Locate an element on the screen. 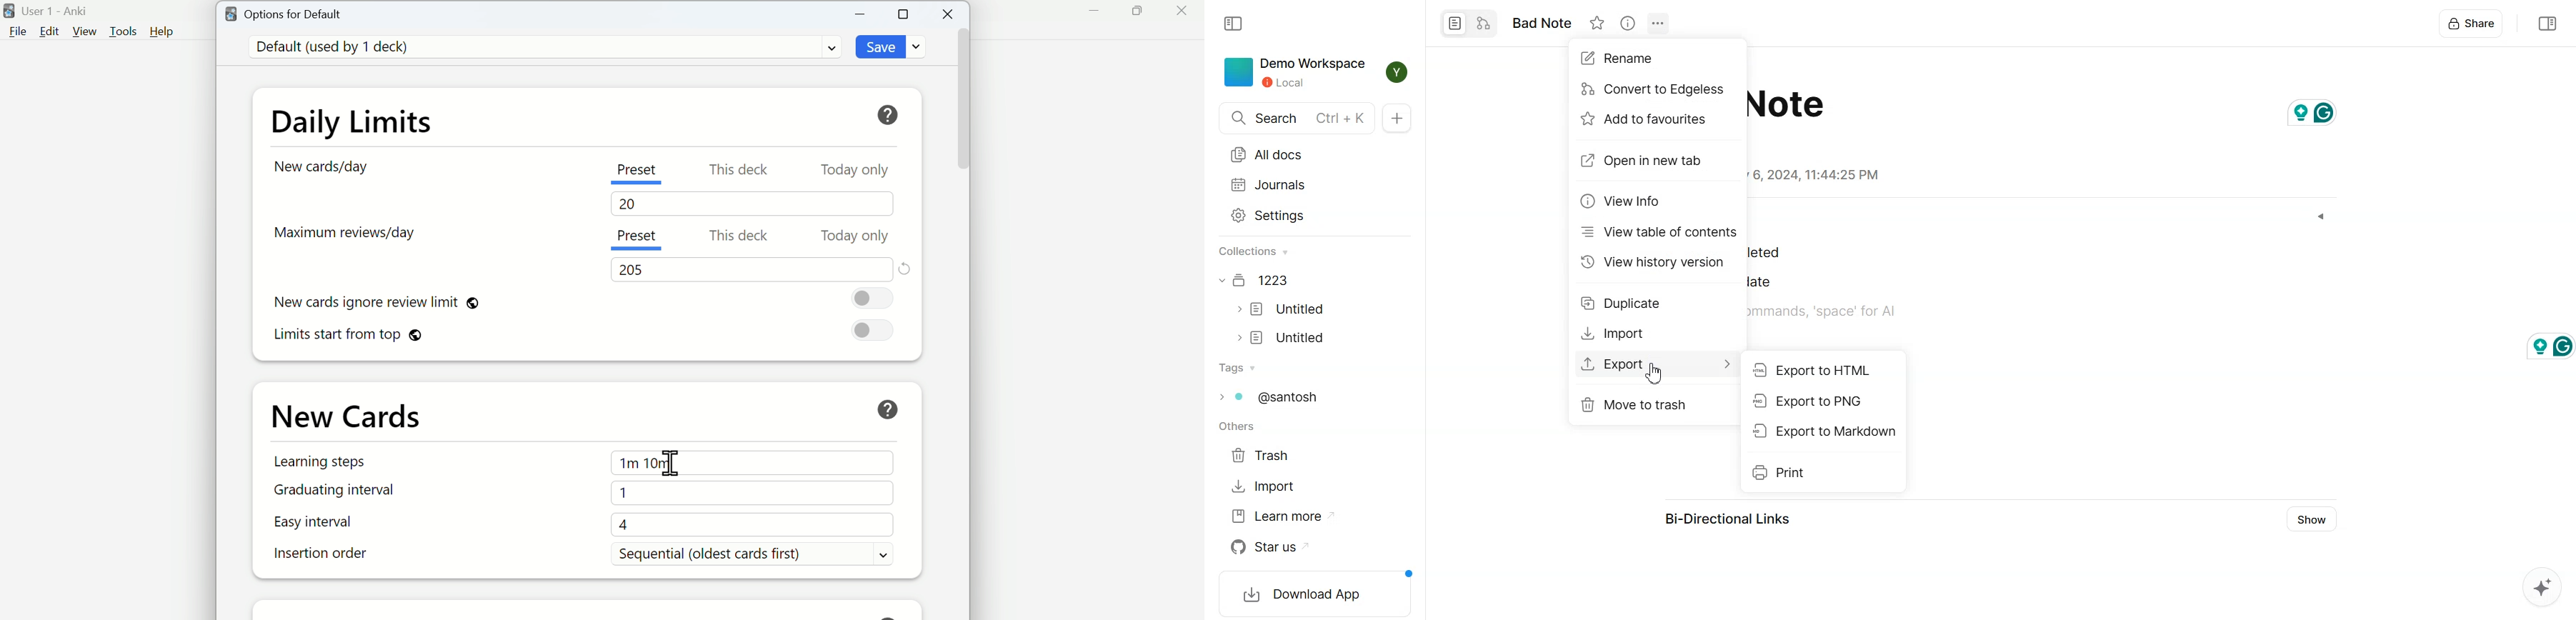 Image resolution: width=2576 pixels, height=644 pixels. Insertion order is located at coordinates (323, 556).